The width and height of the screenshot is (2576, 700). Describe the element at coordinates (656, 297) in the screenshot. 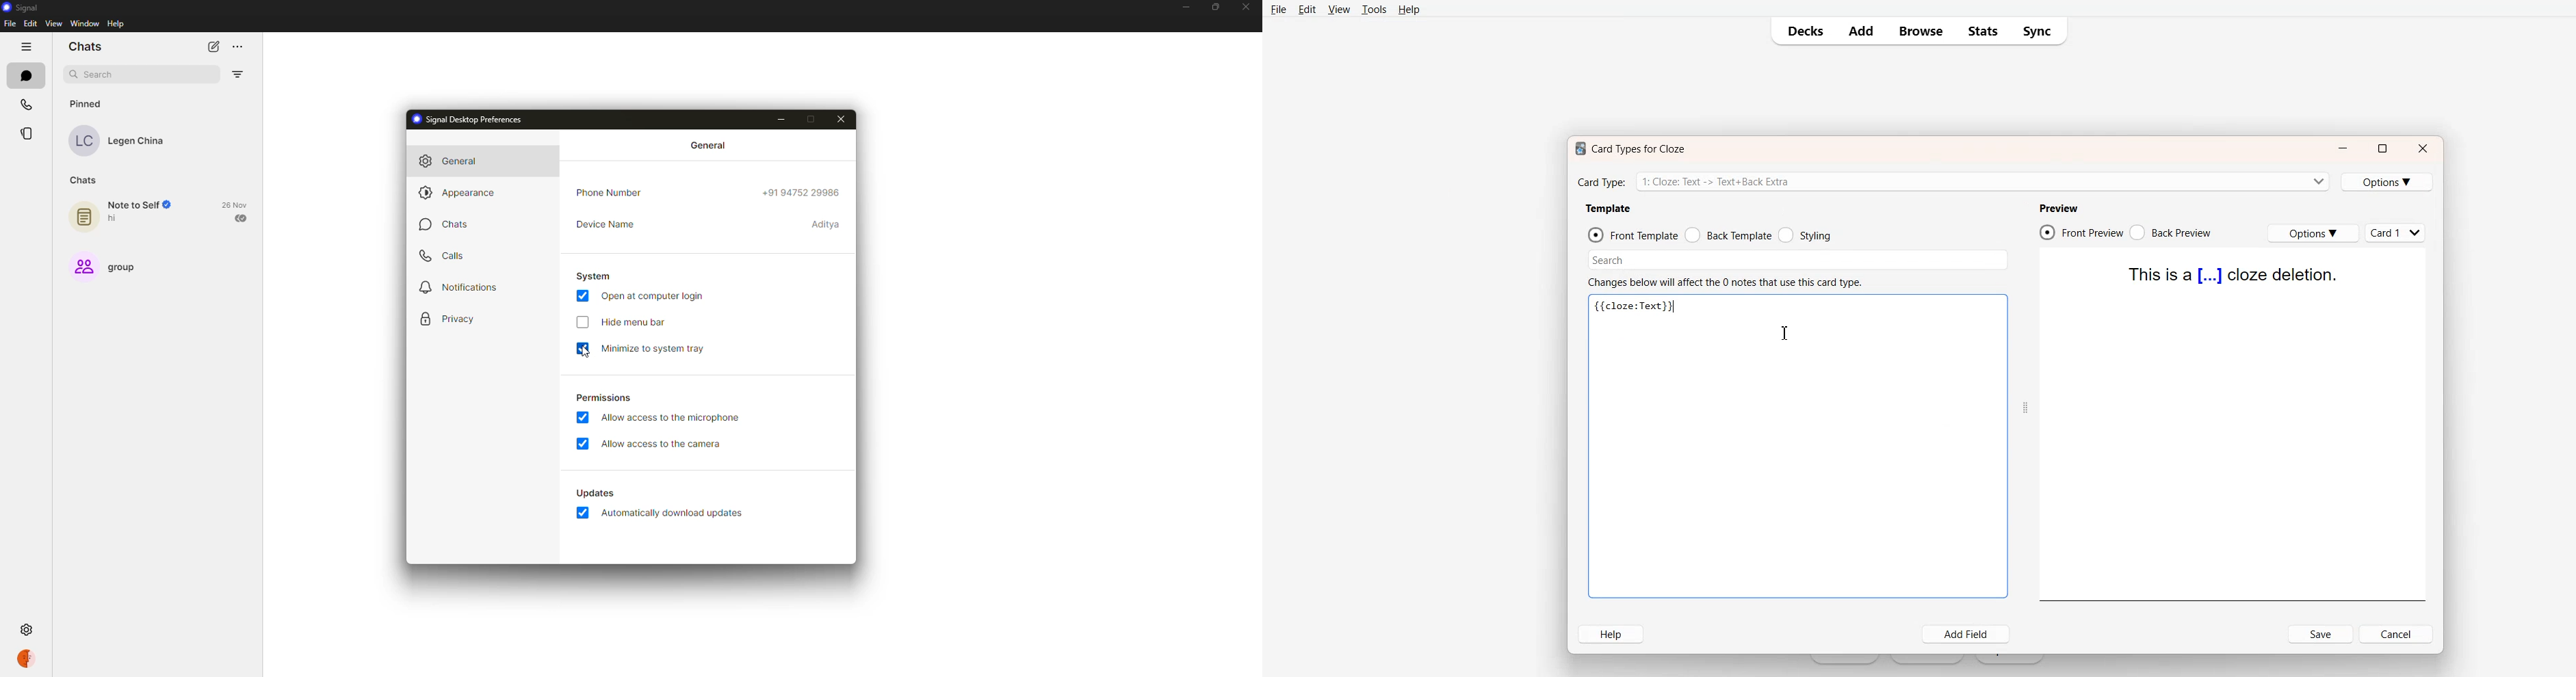

I see `open at login` at that location.